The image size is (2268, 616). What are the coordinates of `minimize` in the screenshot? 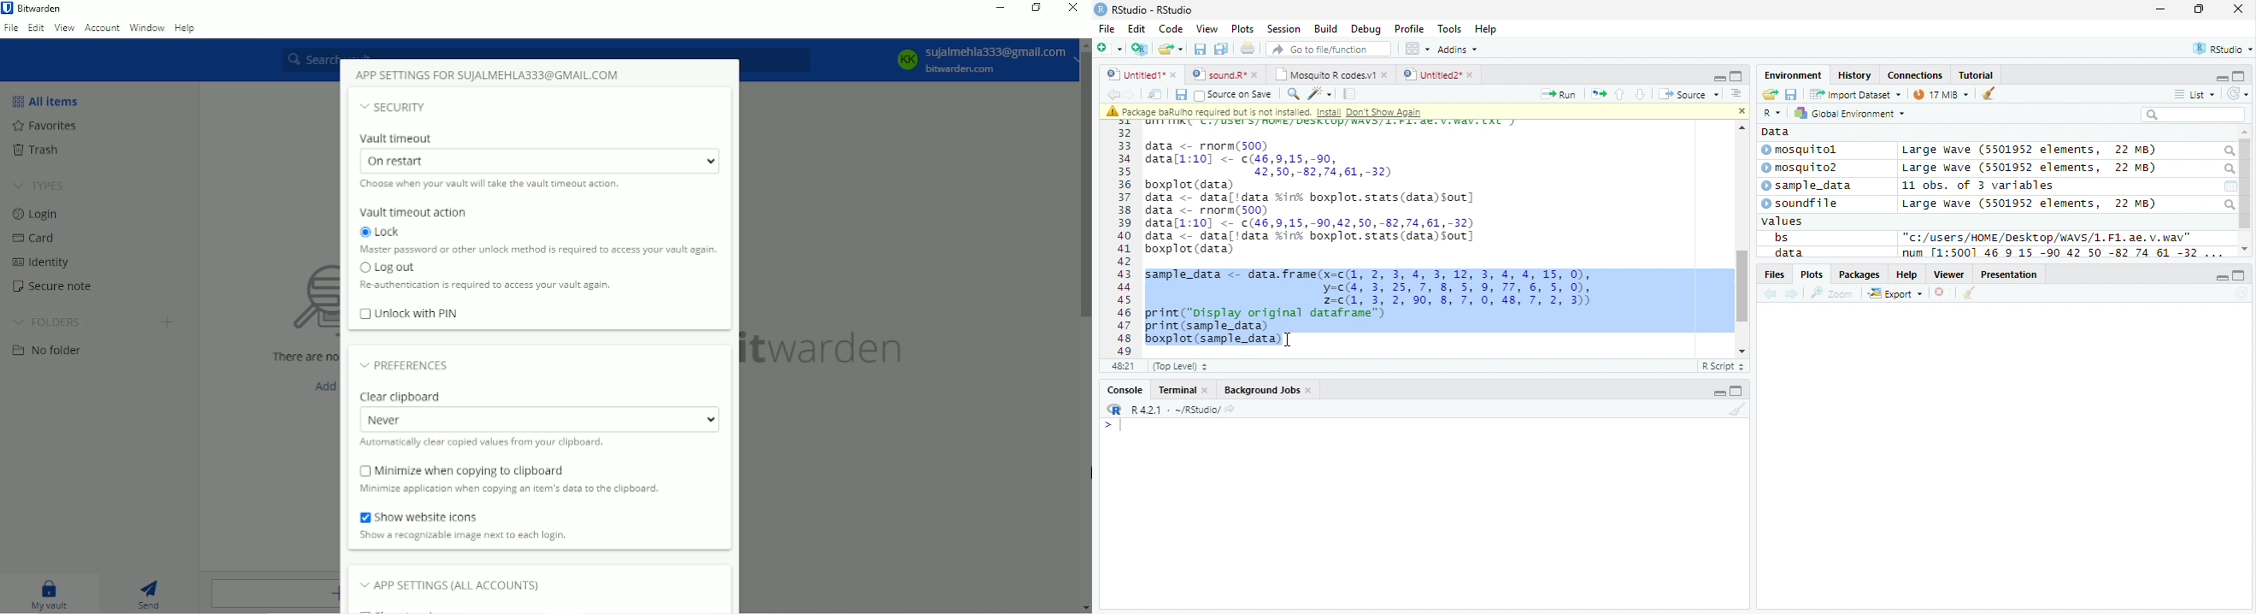 It's located at (1718, 390).